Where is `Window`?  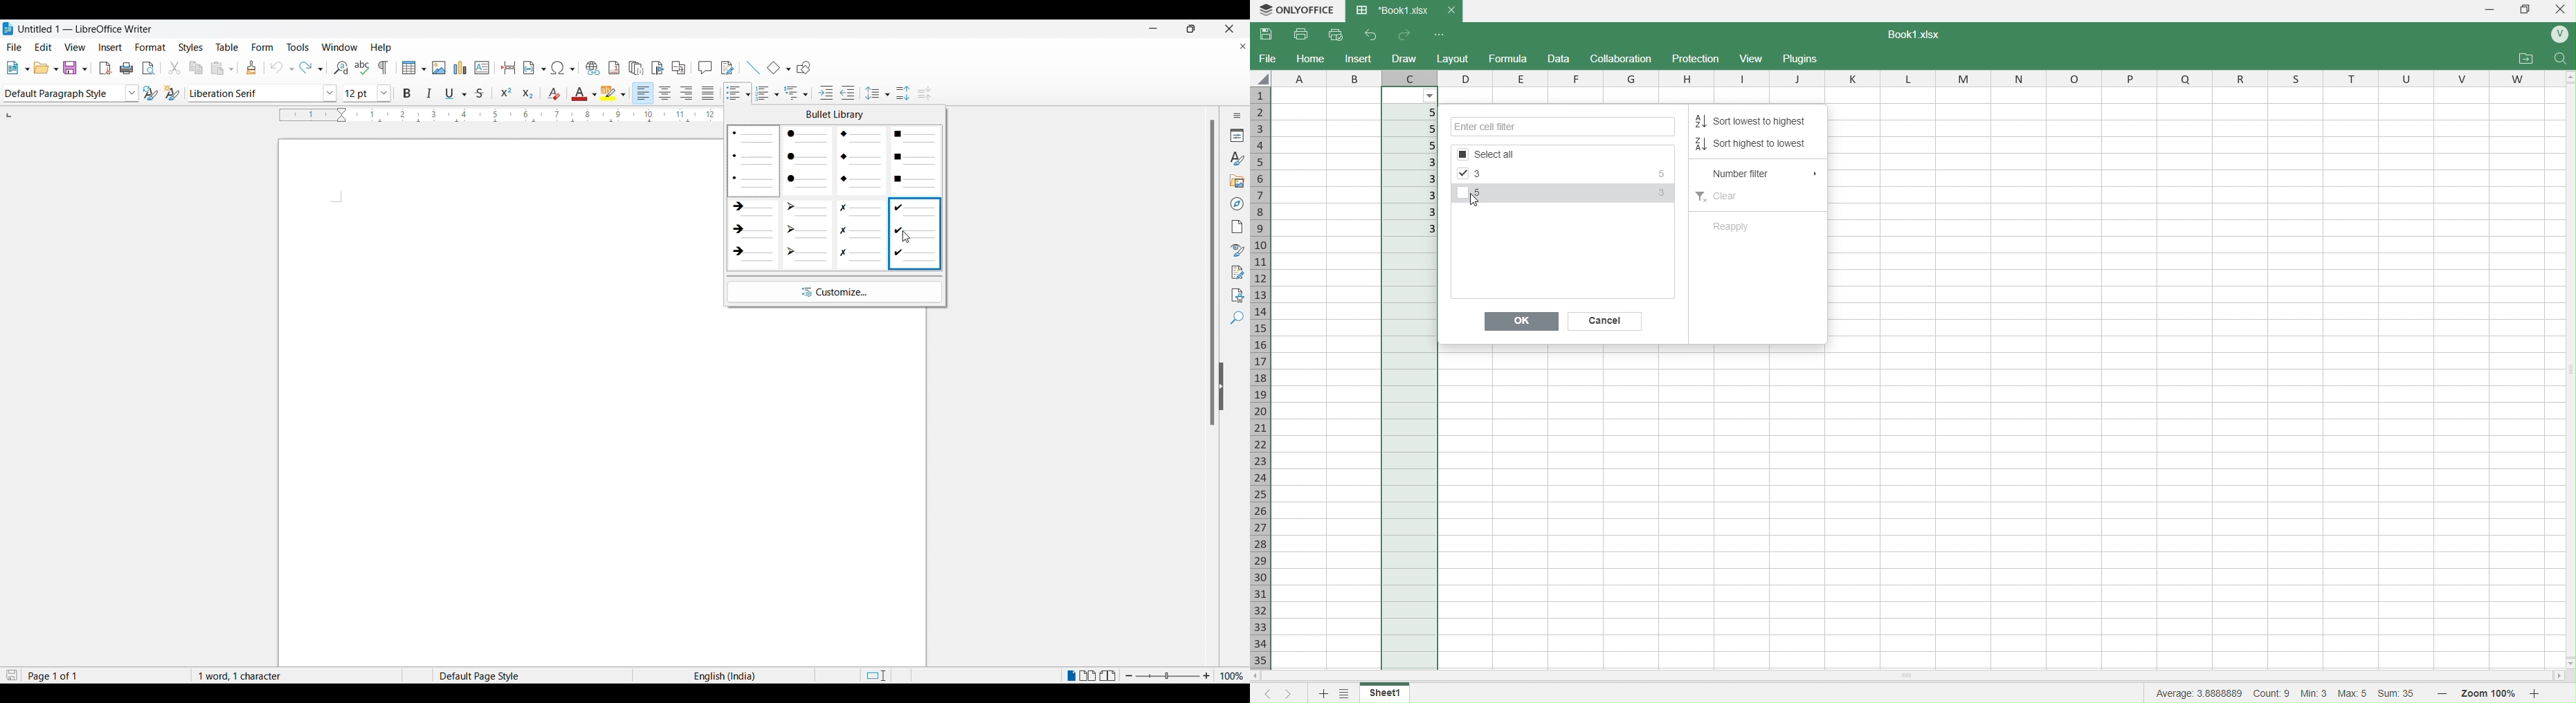
Window is located at coordinates (340, 46).